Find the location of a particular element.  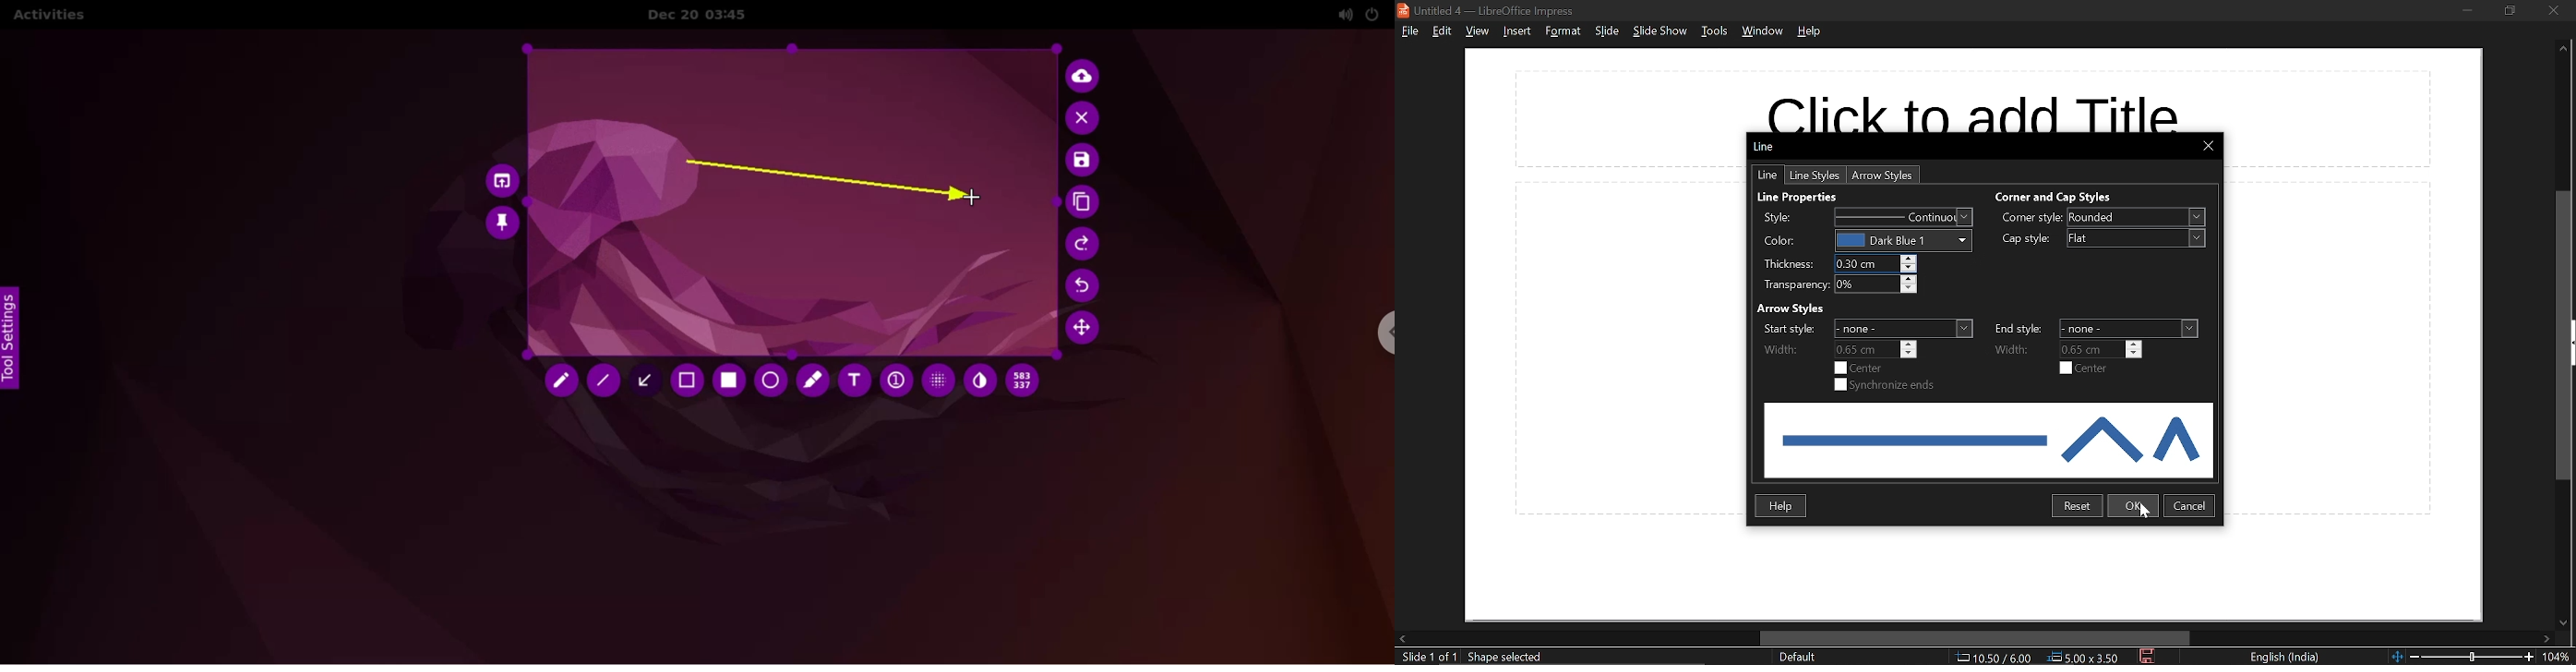

pixellate tool is located at coordinates (934, 380).